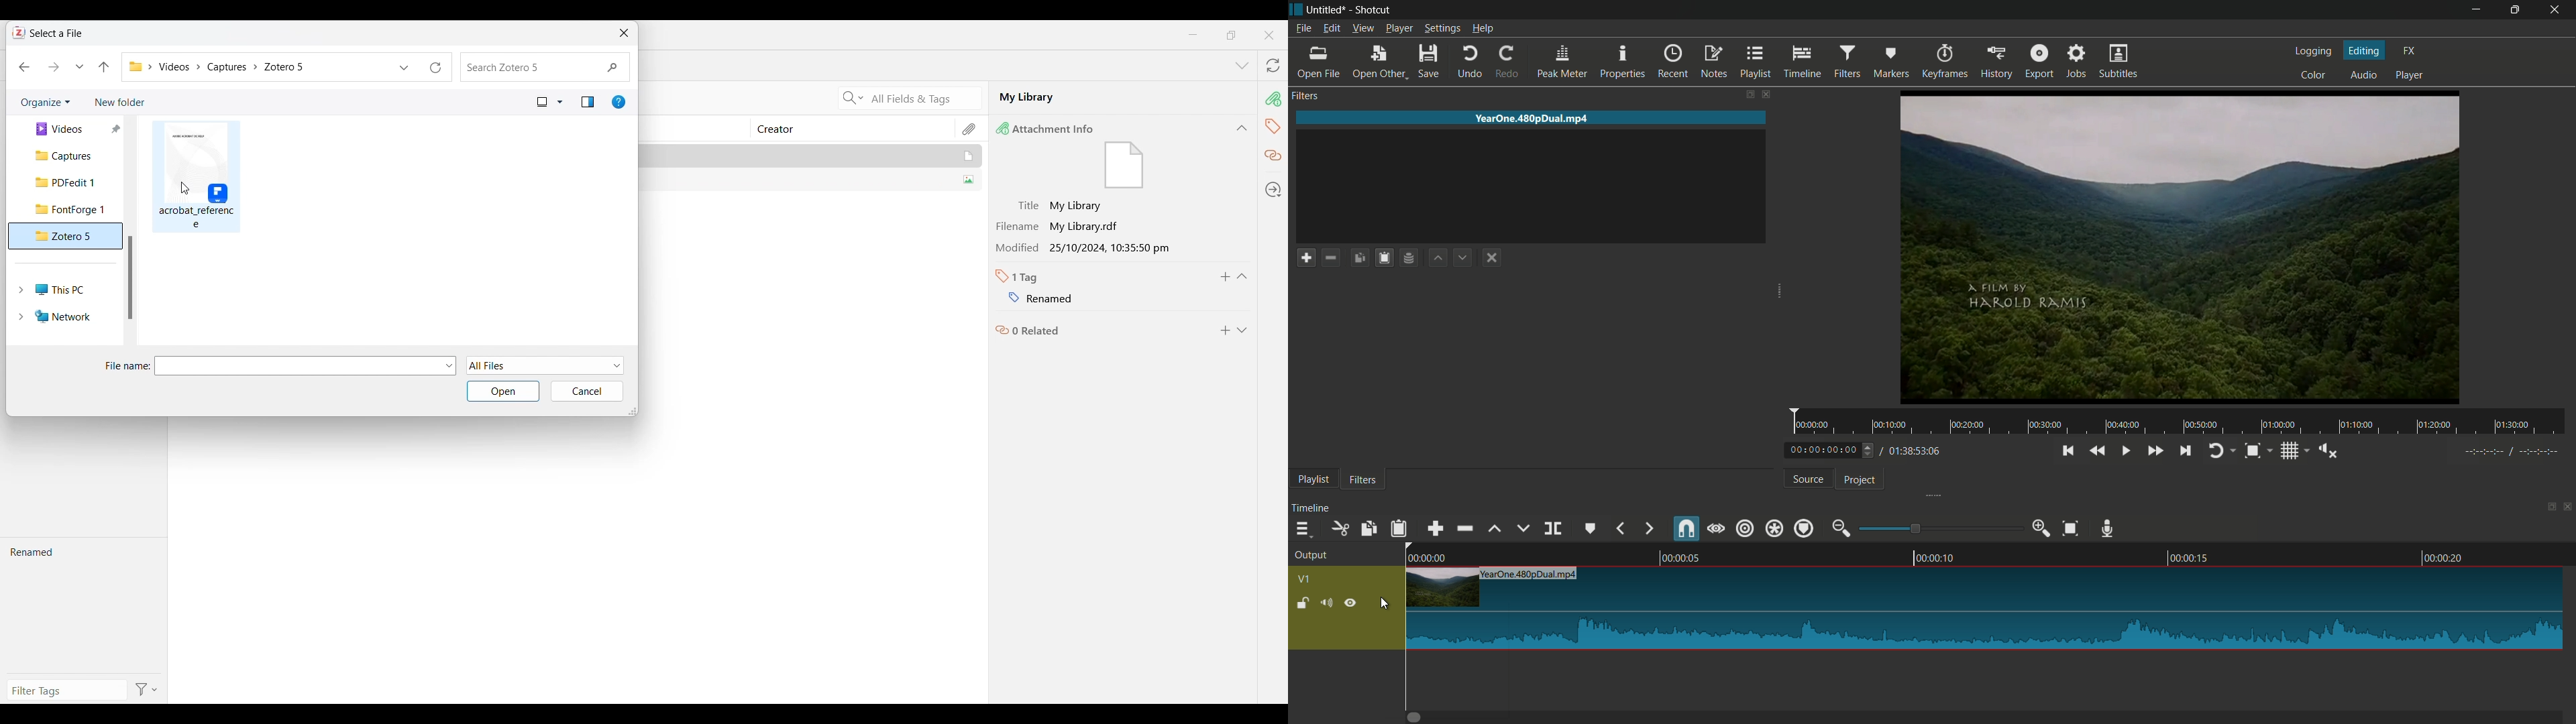 The image size is (2576, 728). Describe the element at coordinates (2288, 450) in the screenshot. I see `toggle grid` at that location.